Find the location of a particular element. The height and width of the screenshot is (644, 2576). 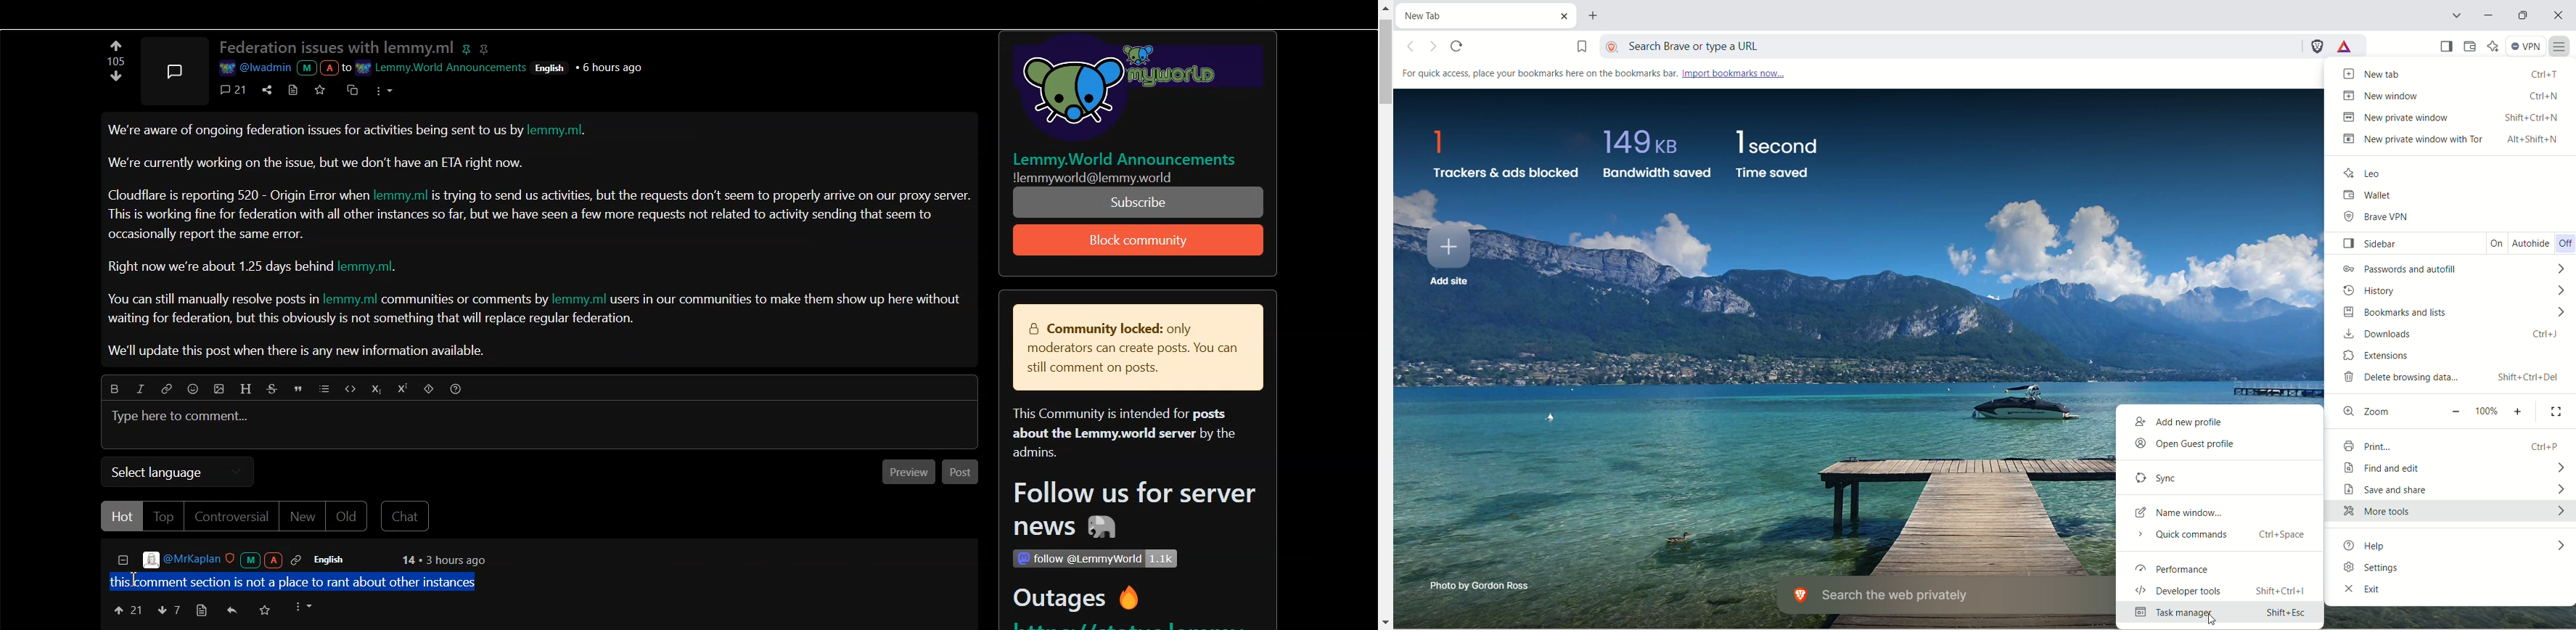

Downvote is located at coordinates (168, 610).